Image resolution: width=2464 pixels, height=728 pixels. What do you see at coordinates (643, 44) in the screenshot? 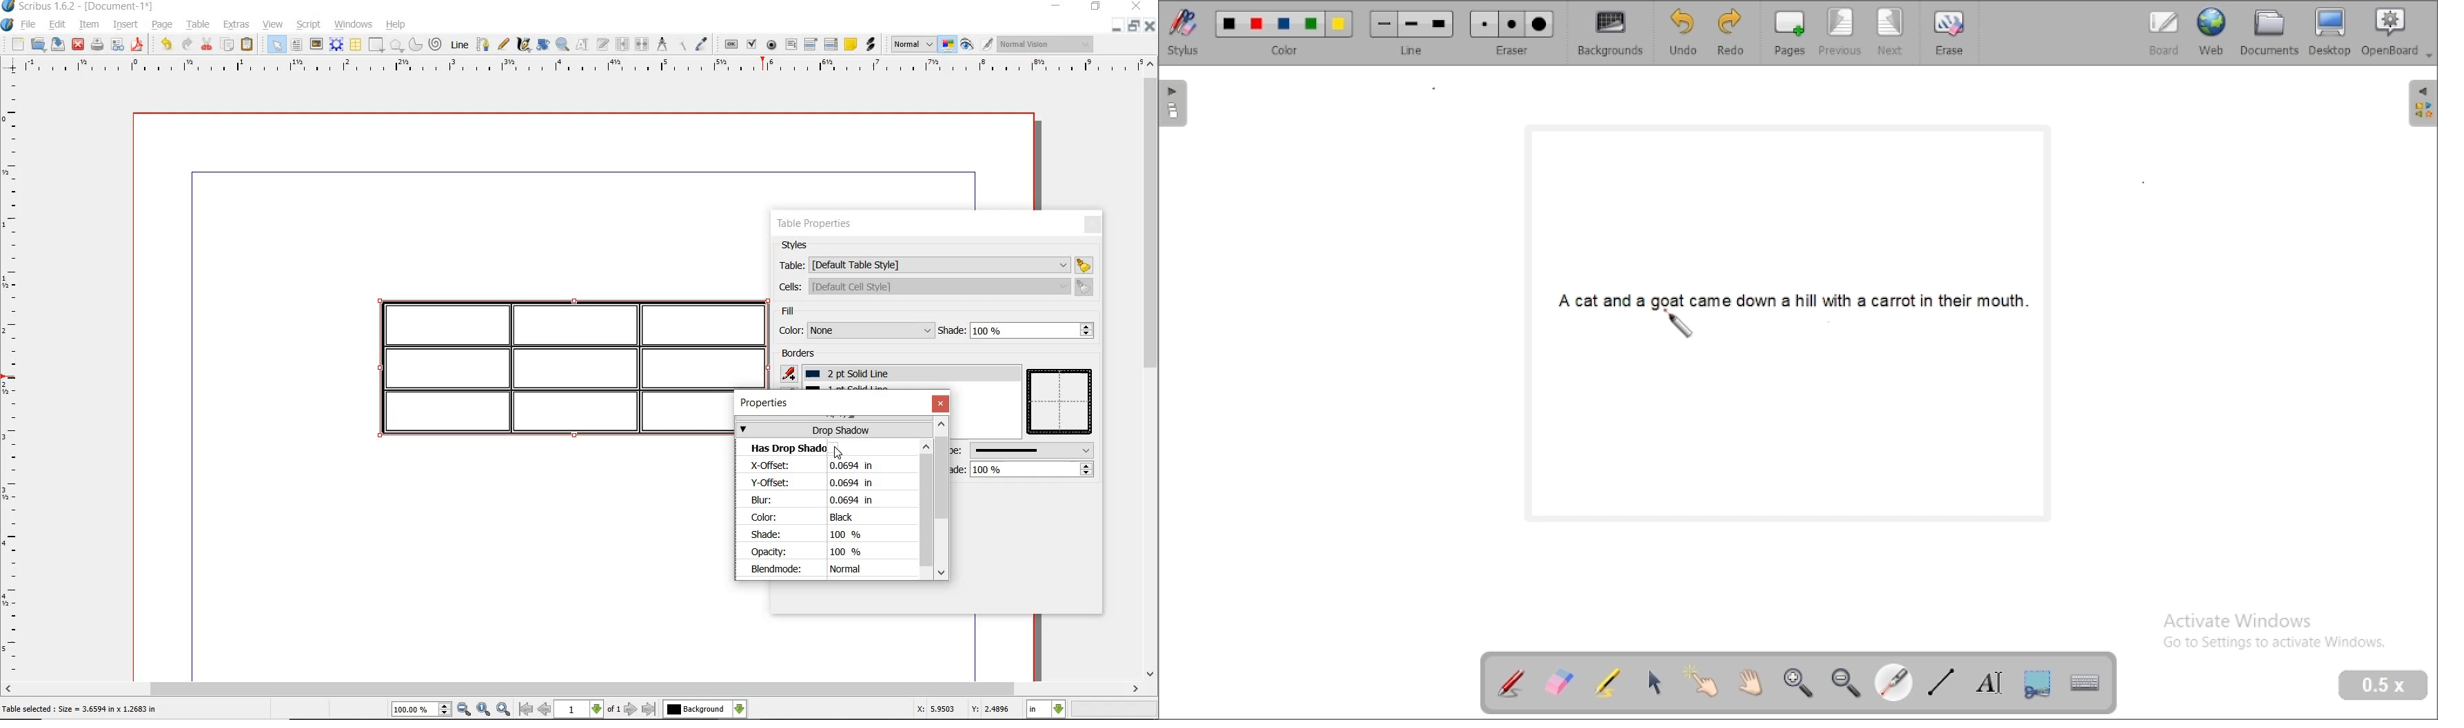
I see `unlink text frames` at bounding box center [643, 44].